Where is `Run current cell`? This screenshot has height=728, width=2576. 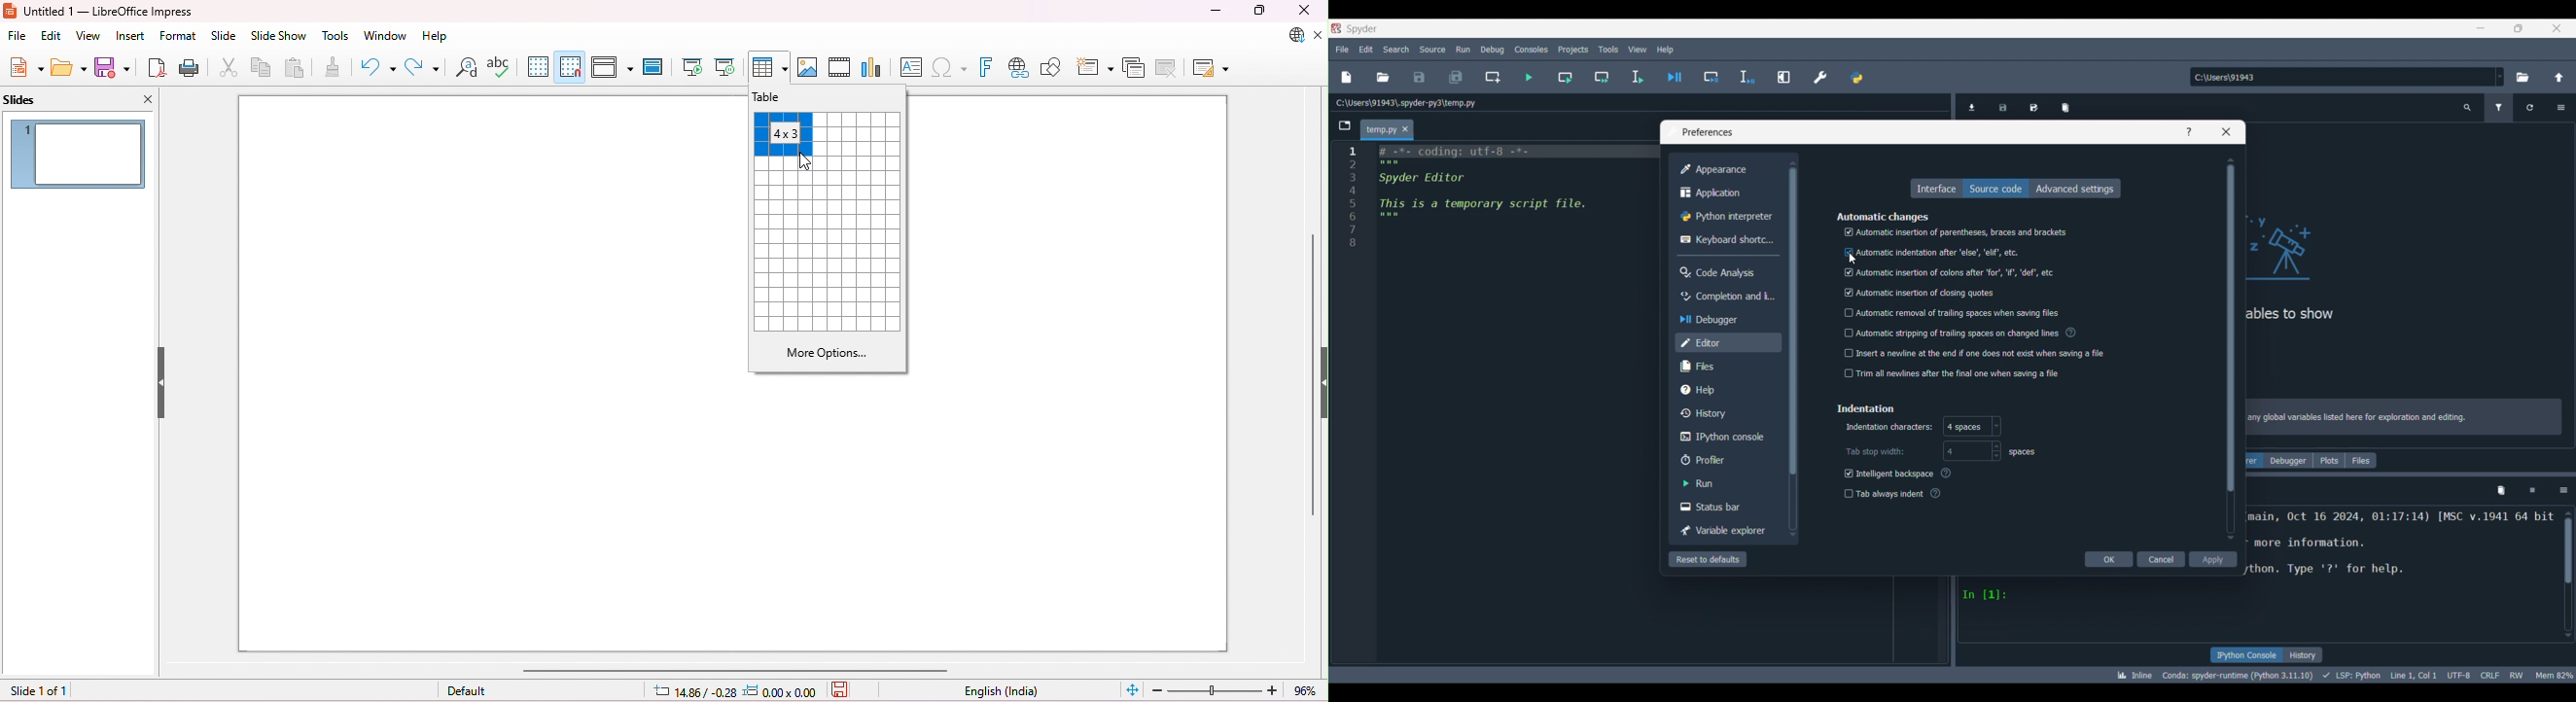 Run current cell is located at coordinates (1566, 77).